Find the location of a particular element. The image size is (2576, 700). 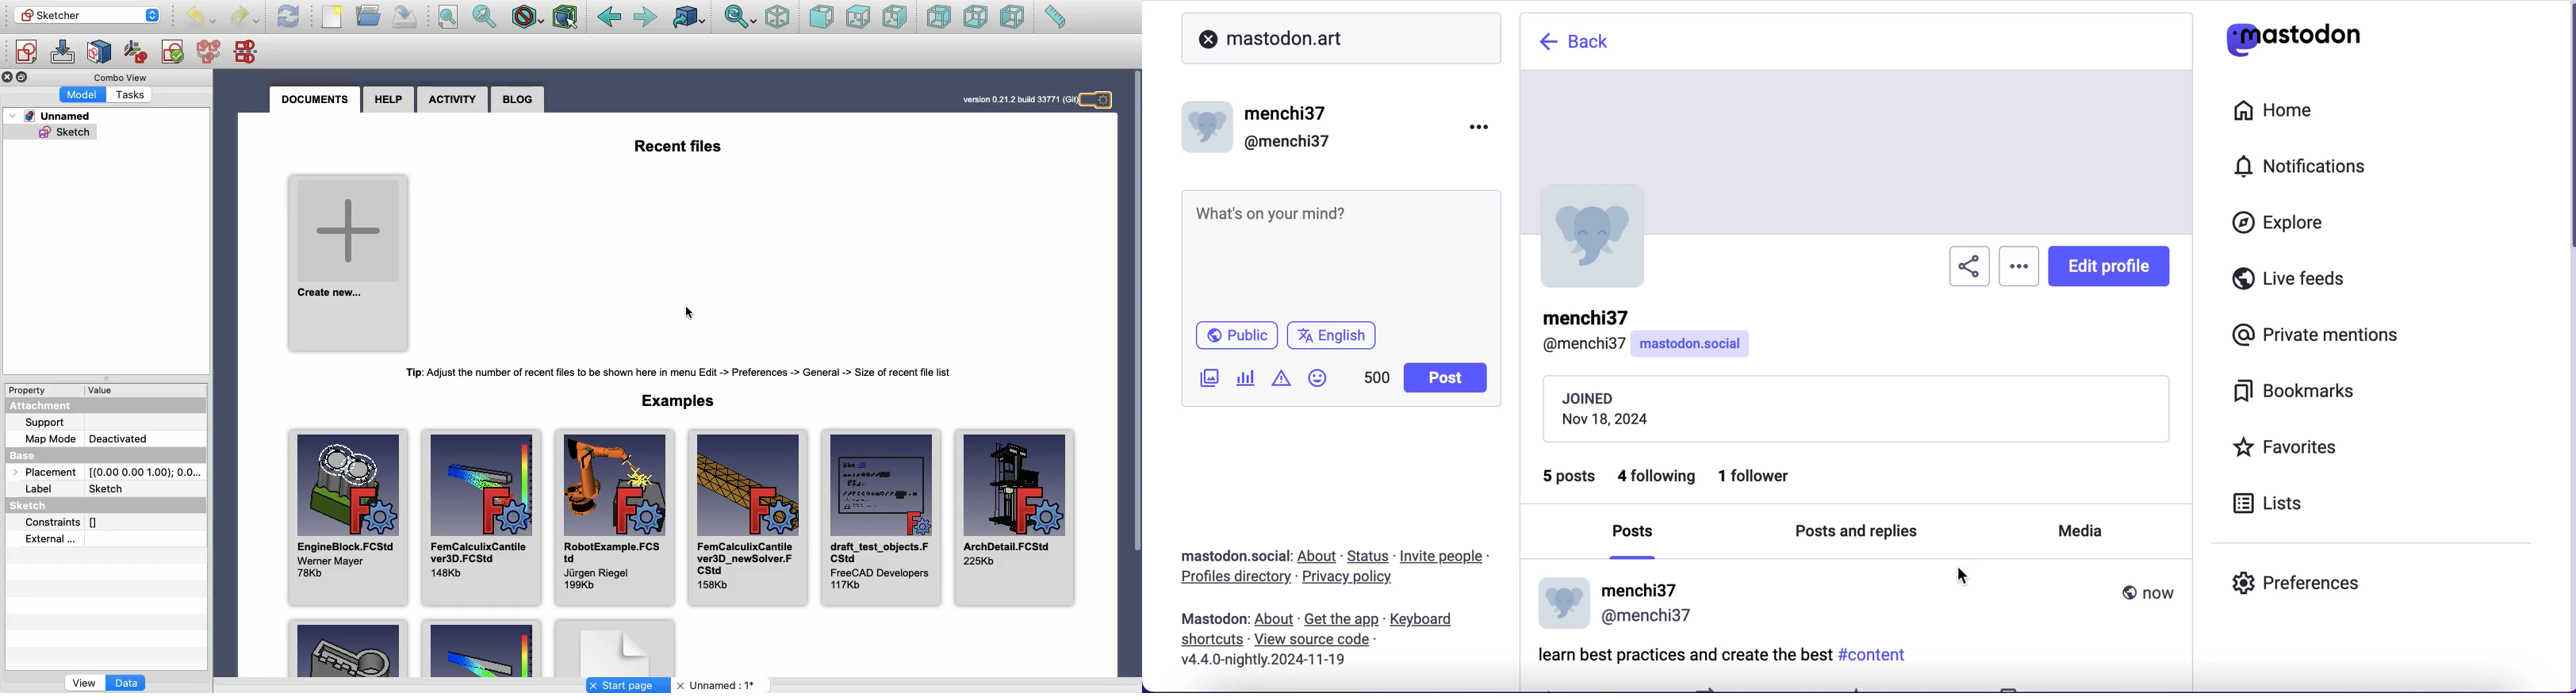

post is located at coordinates (1444, 378).